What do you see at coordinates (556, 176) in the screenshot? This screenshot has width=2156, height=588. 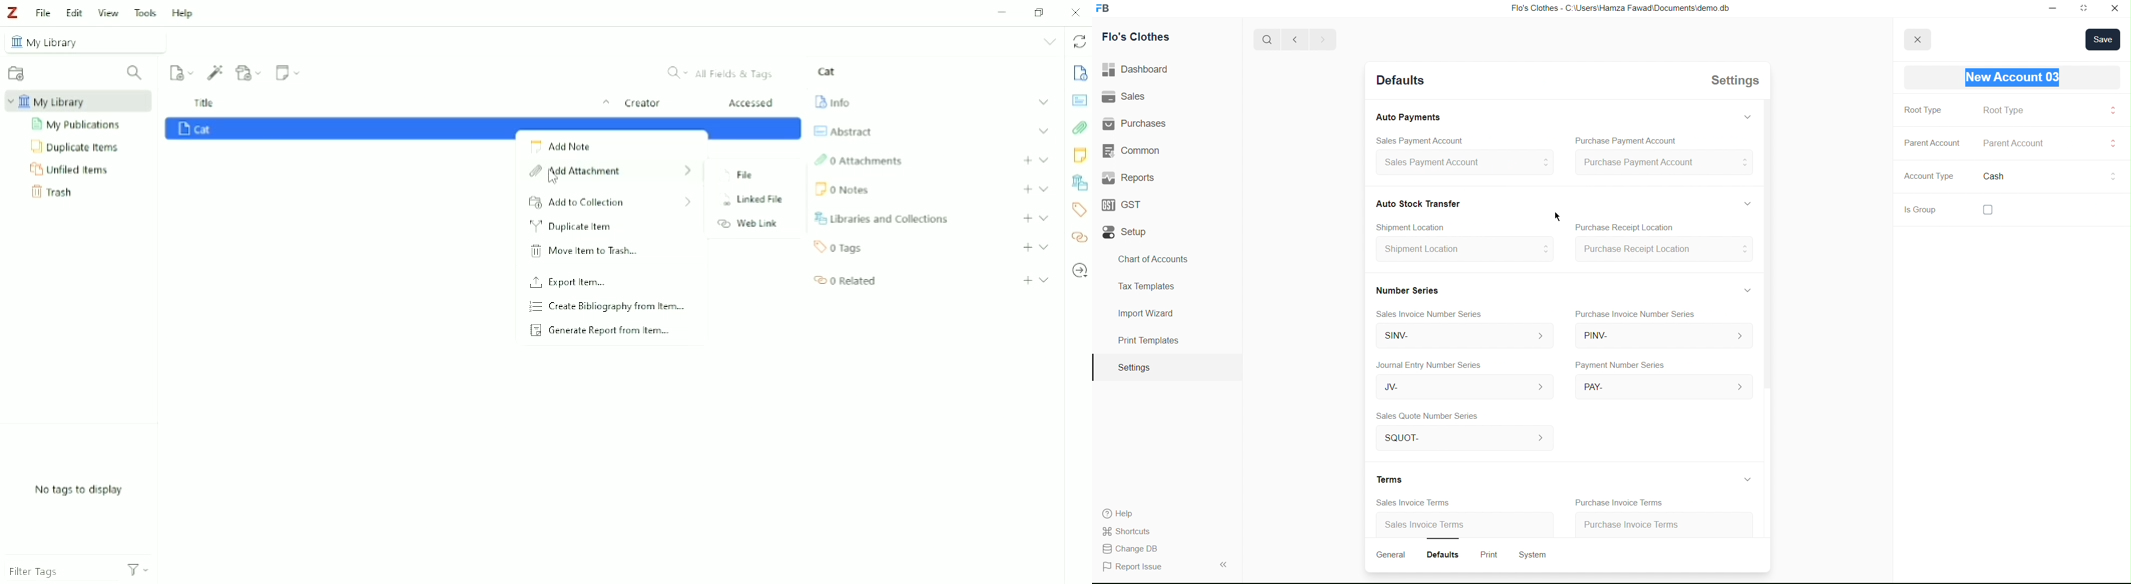 I see `Cursor` at bounding box center [556, 176].